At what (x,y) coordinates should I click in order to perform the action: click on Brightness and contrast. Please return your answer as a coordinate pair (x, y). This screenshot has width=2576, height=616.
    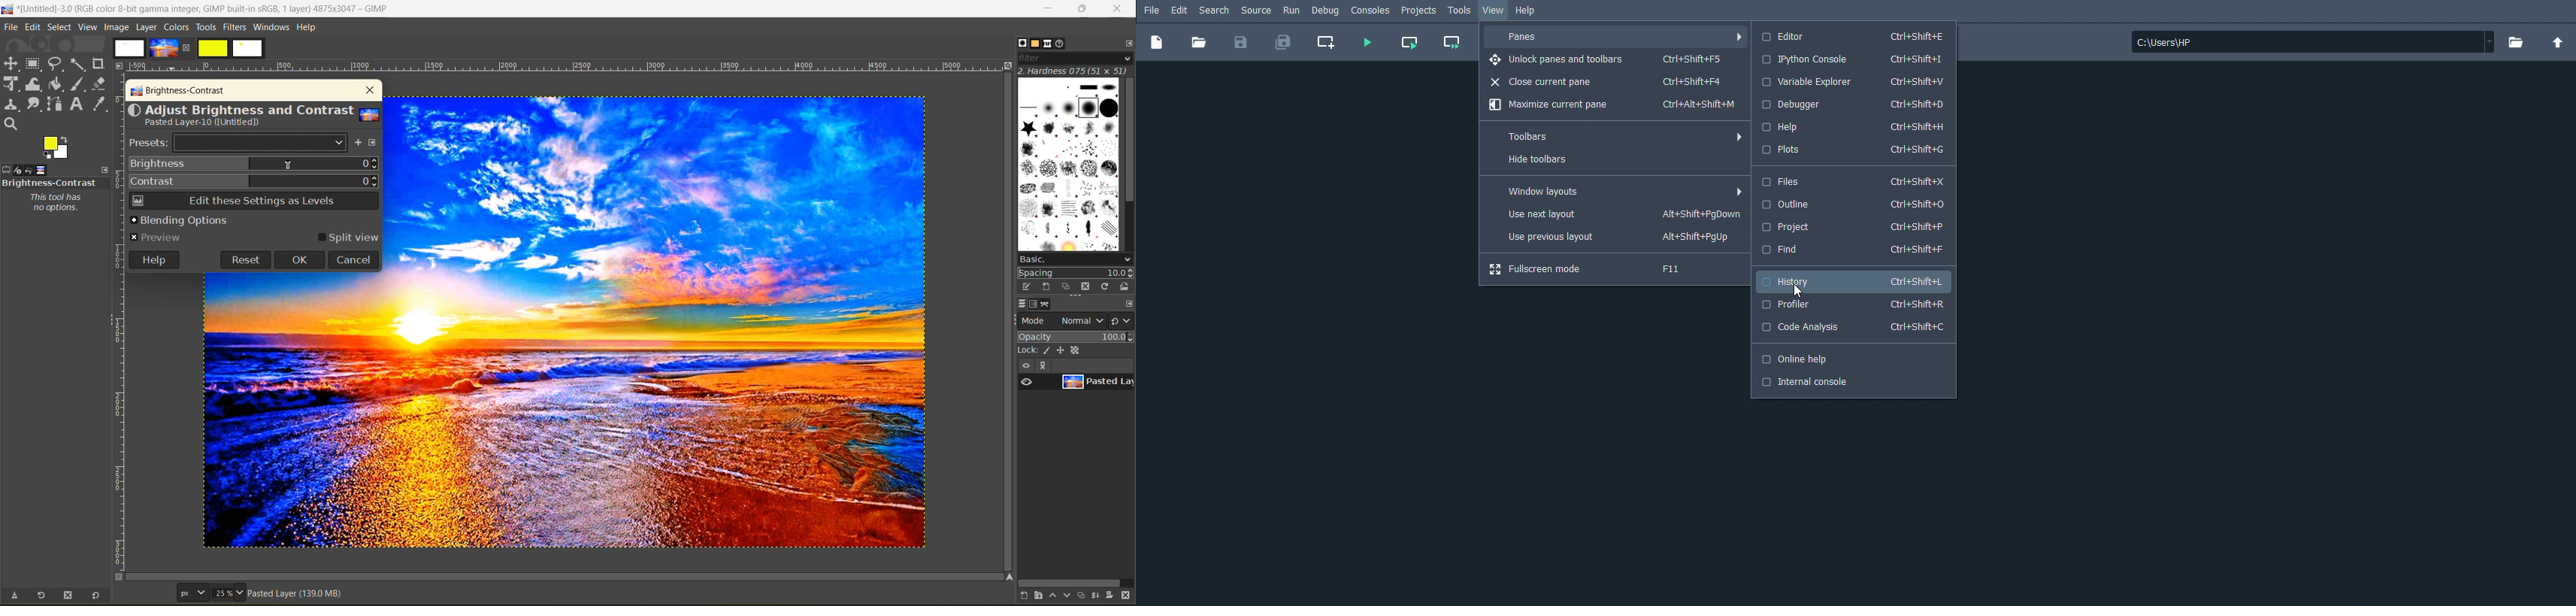
    Looking at the image, I should click on (50, 182).